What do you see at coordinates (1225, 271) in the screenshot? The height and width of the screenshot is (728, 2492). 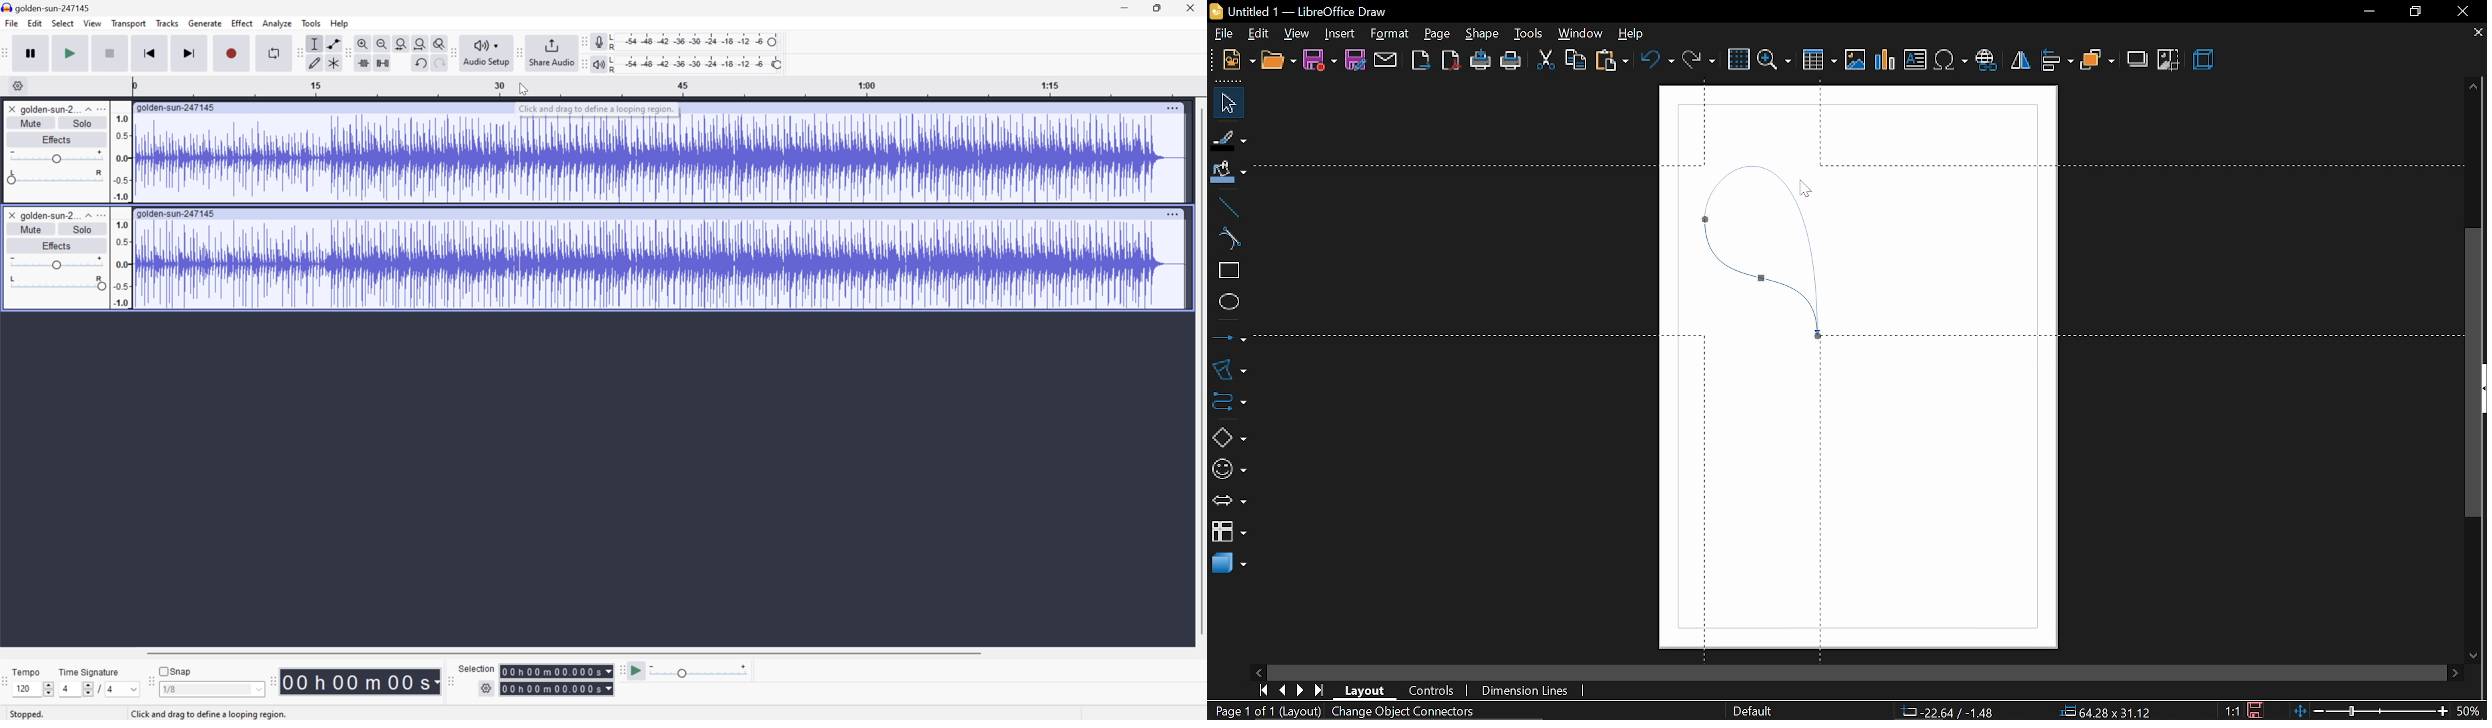 I see `rectangle` at bounding box center [1225, 271].